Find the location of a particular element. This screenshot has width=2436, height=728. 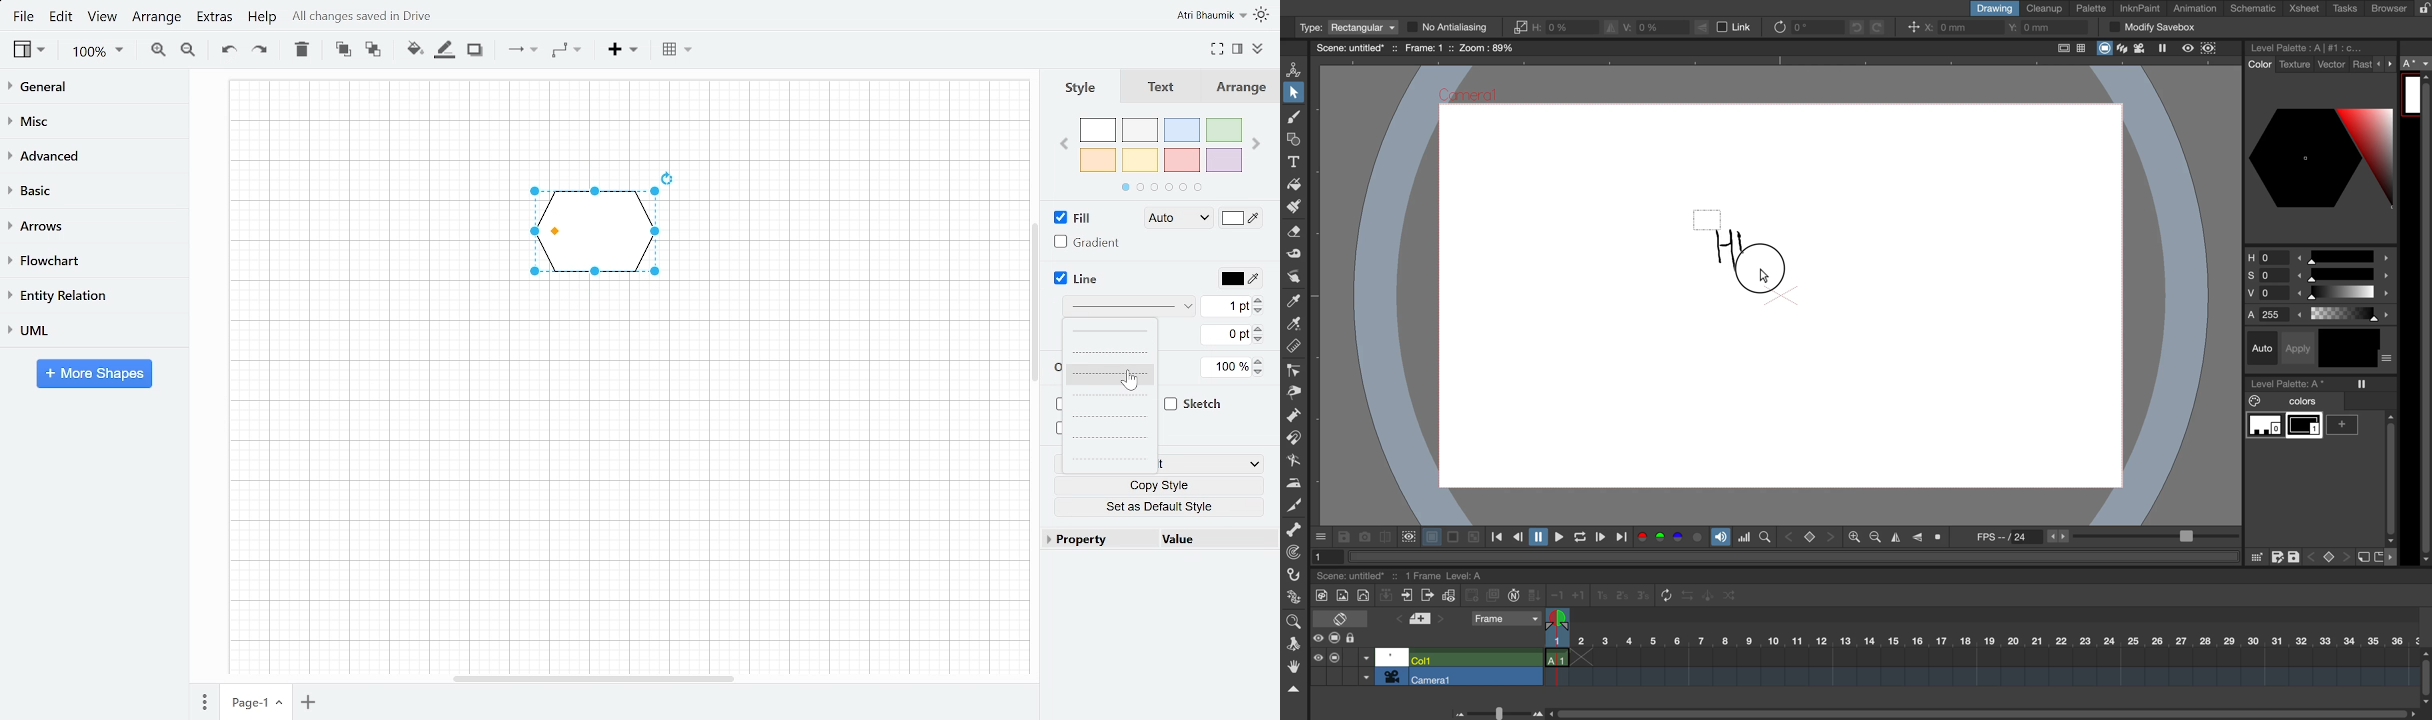

Format is located at coordinates (1237, 46).